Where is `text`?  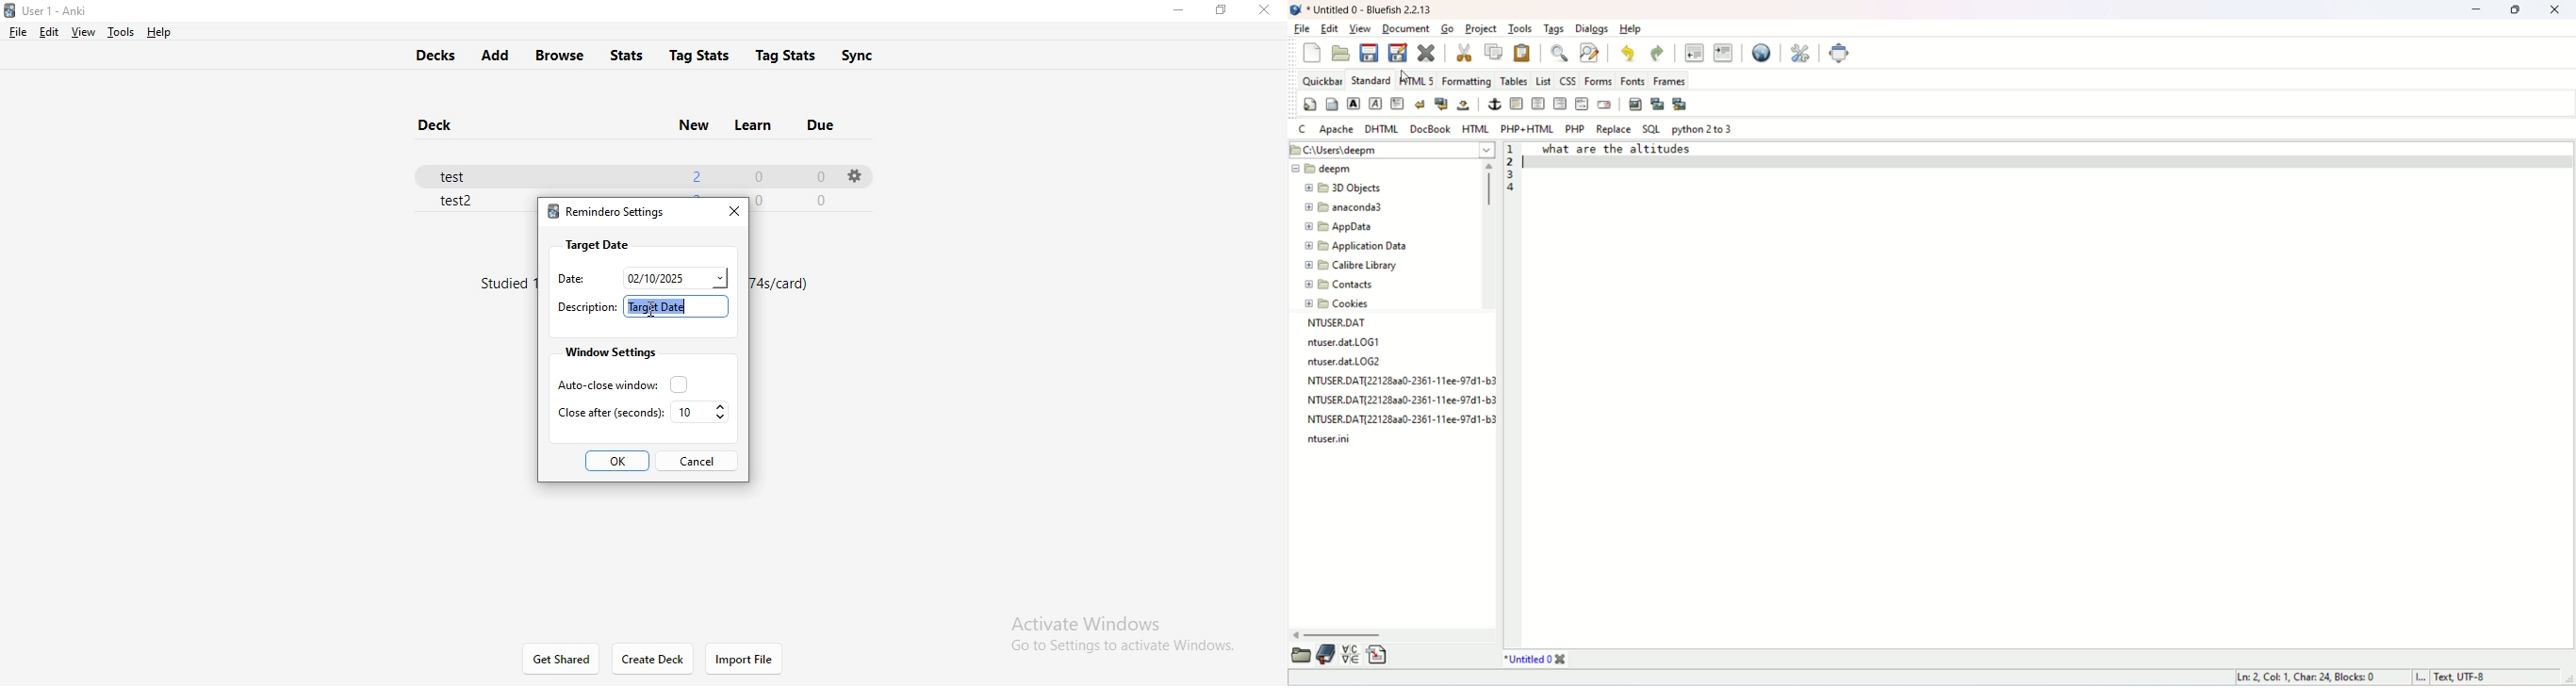
text is located at coordinates (508, 284).